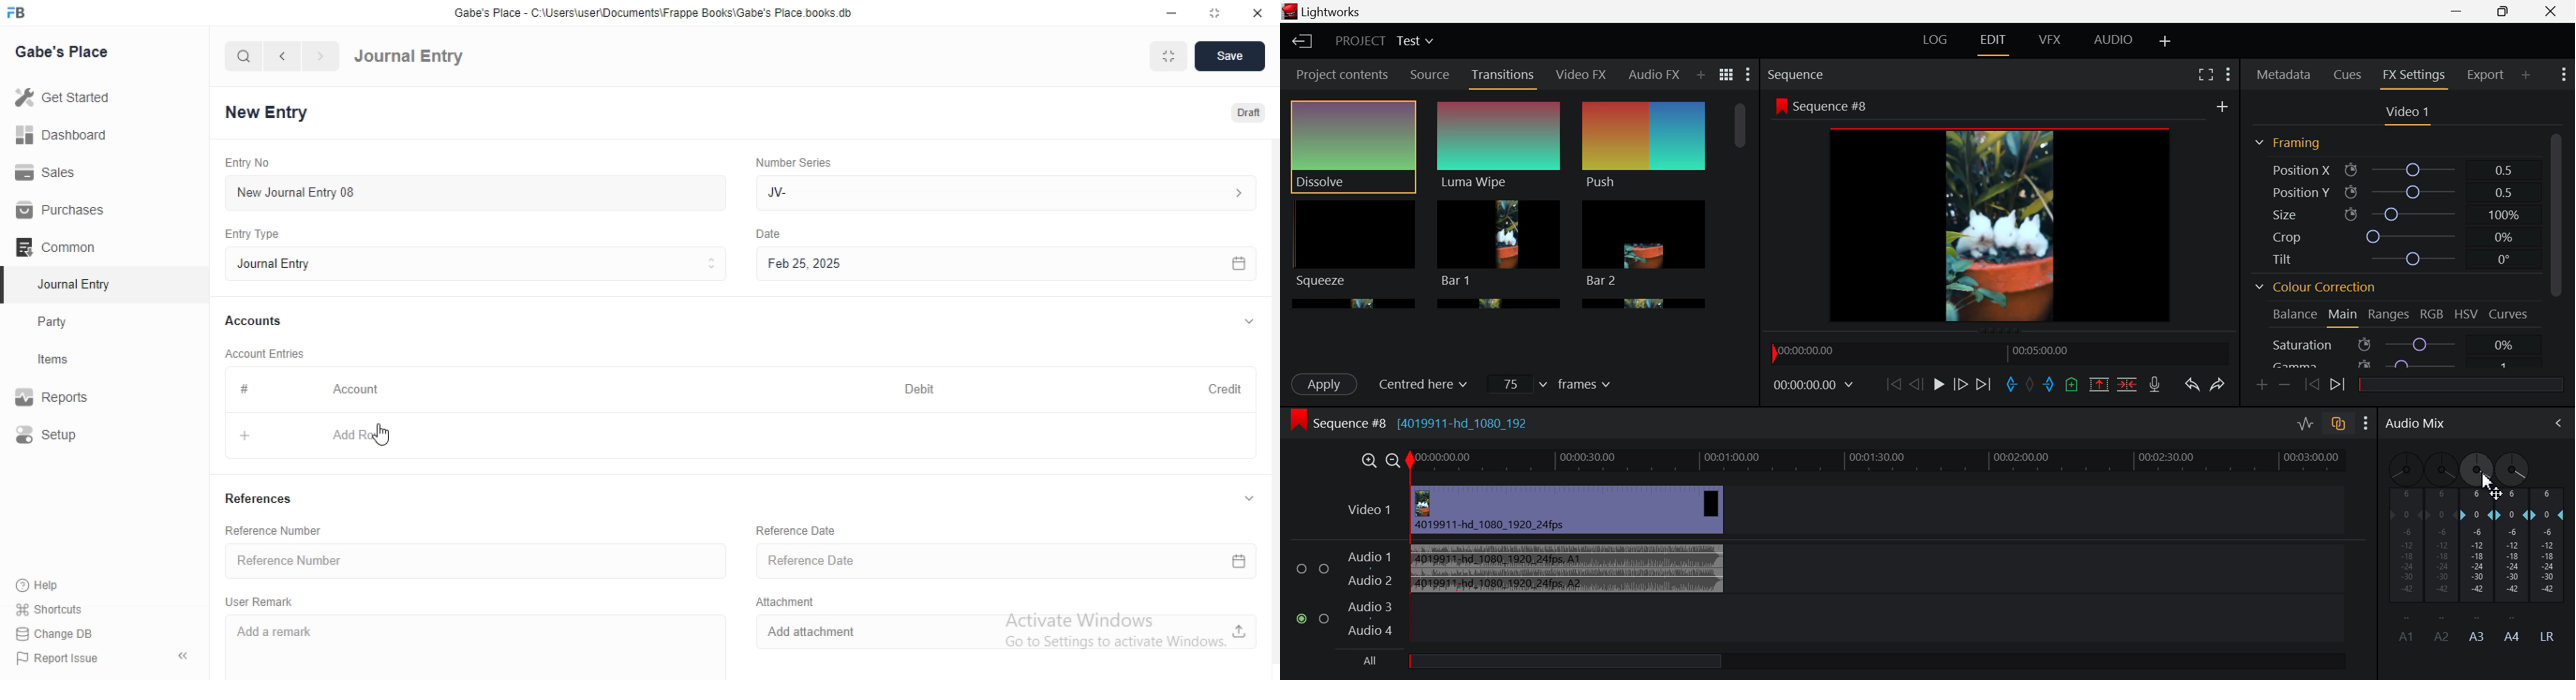  What do you see at coordinates (2049, 385) in the screenshot?
I see `Mark Out` at bounding box center [2049, 385].